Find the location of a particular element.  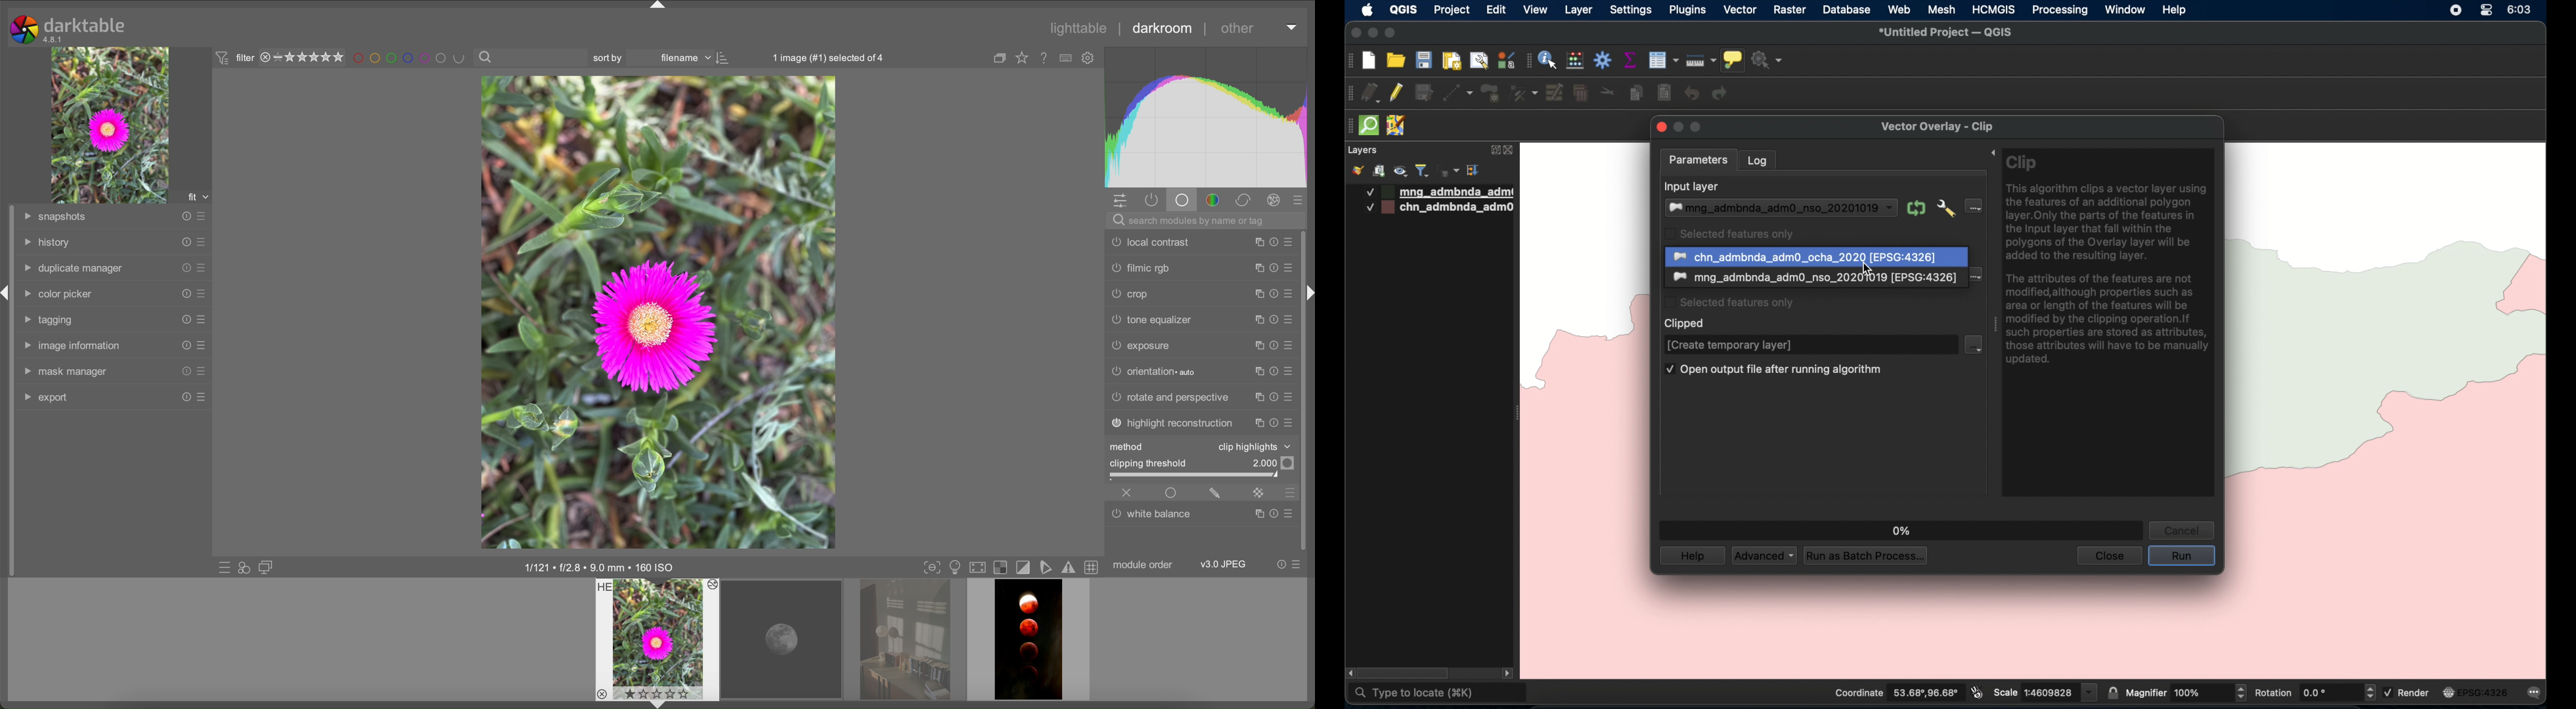

reset presets is located at coordinates (184, 292).